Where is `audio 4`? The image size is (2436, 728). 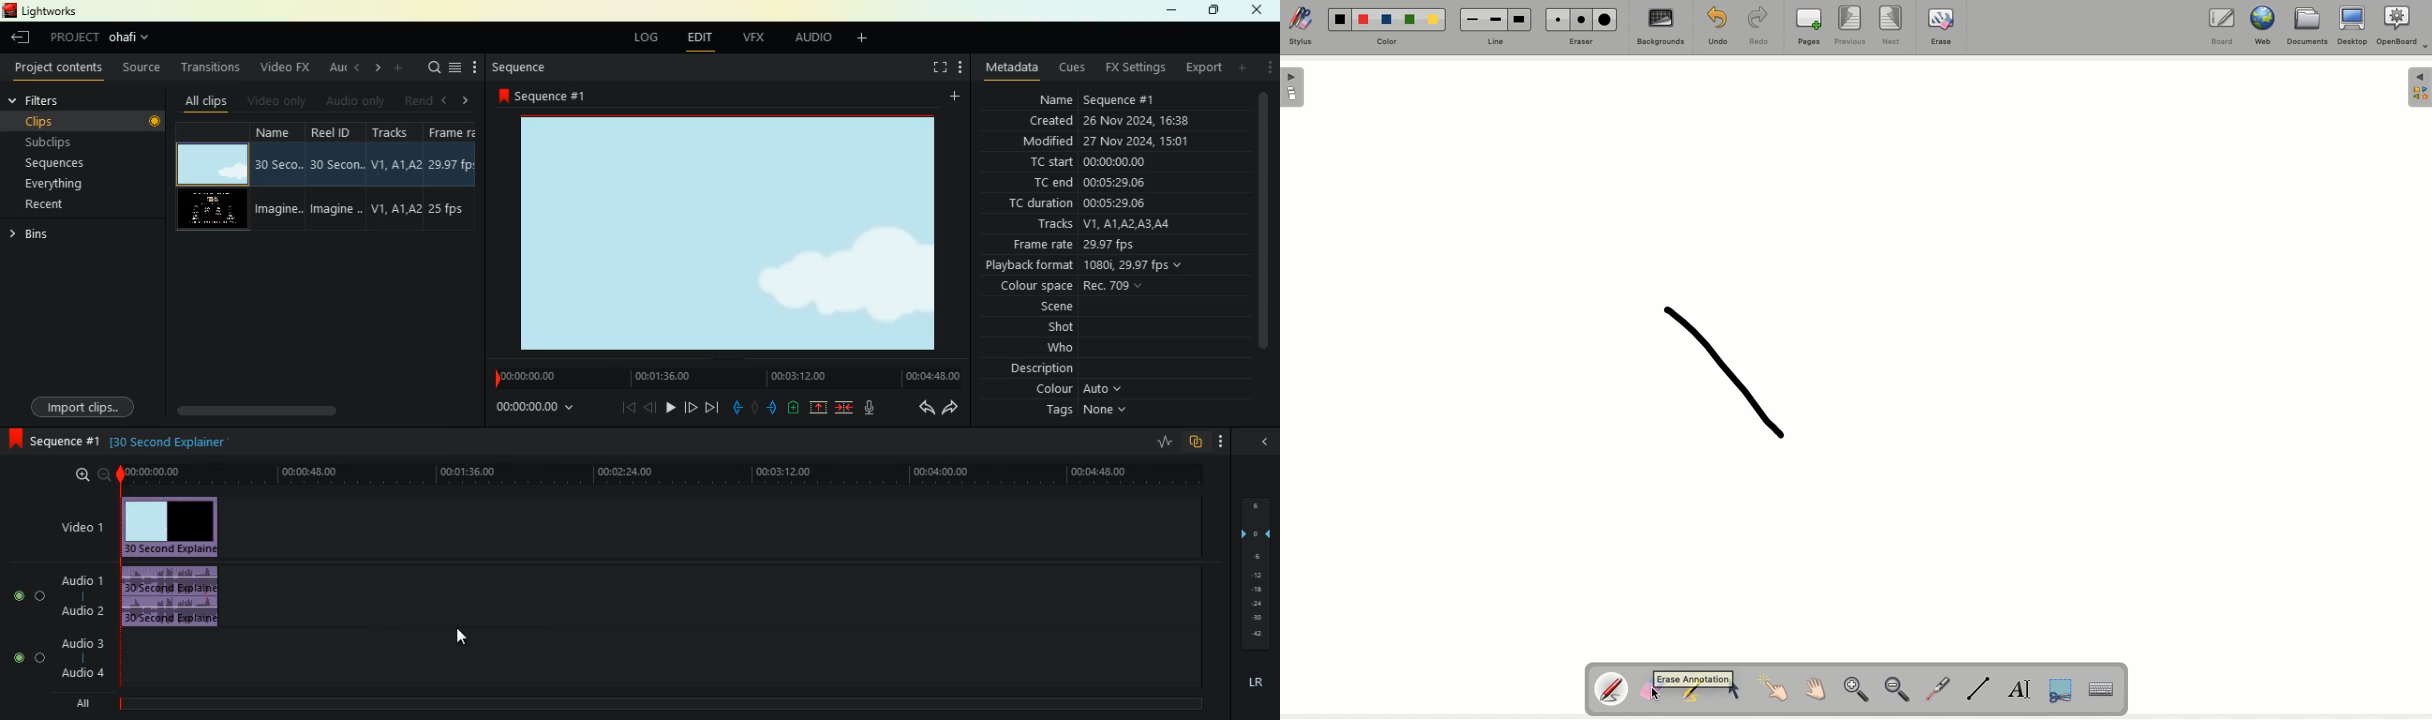
audio 4 is located at coordinates (83, 674).